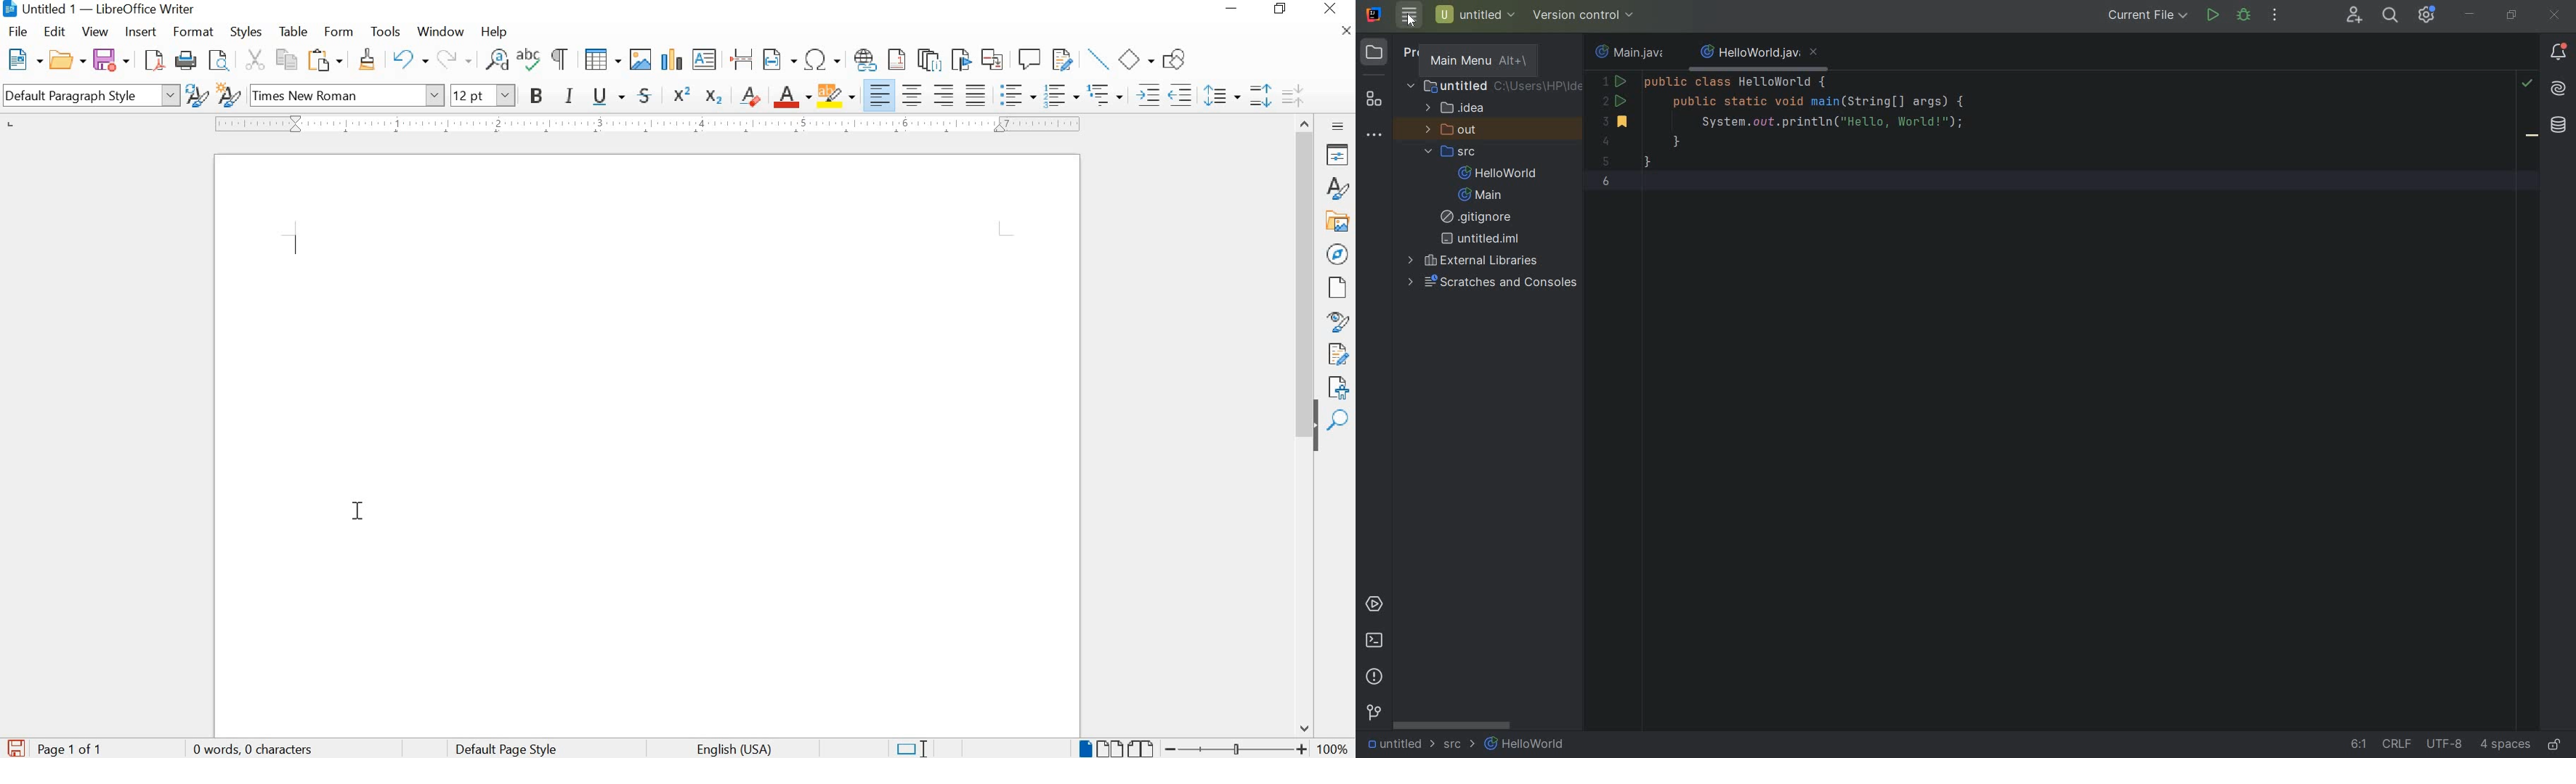  Describe the element at coordinates (559, 59) in the screenshot. I see `TOGGLE FORMATTING MARKS` at that location.